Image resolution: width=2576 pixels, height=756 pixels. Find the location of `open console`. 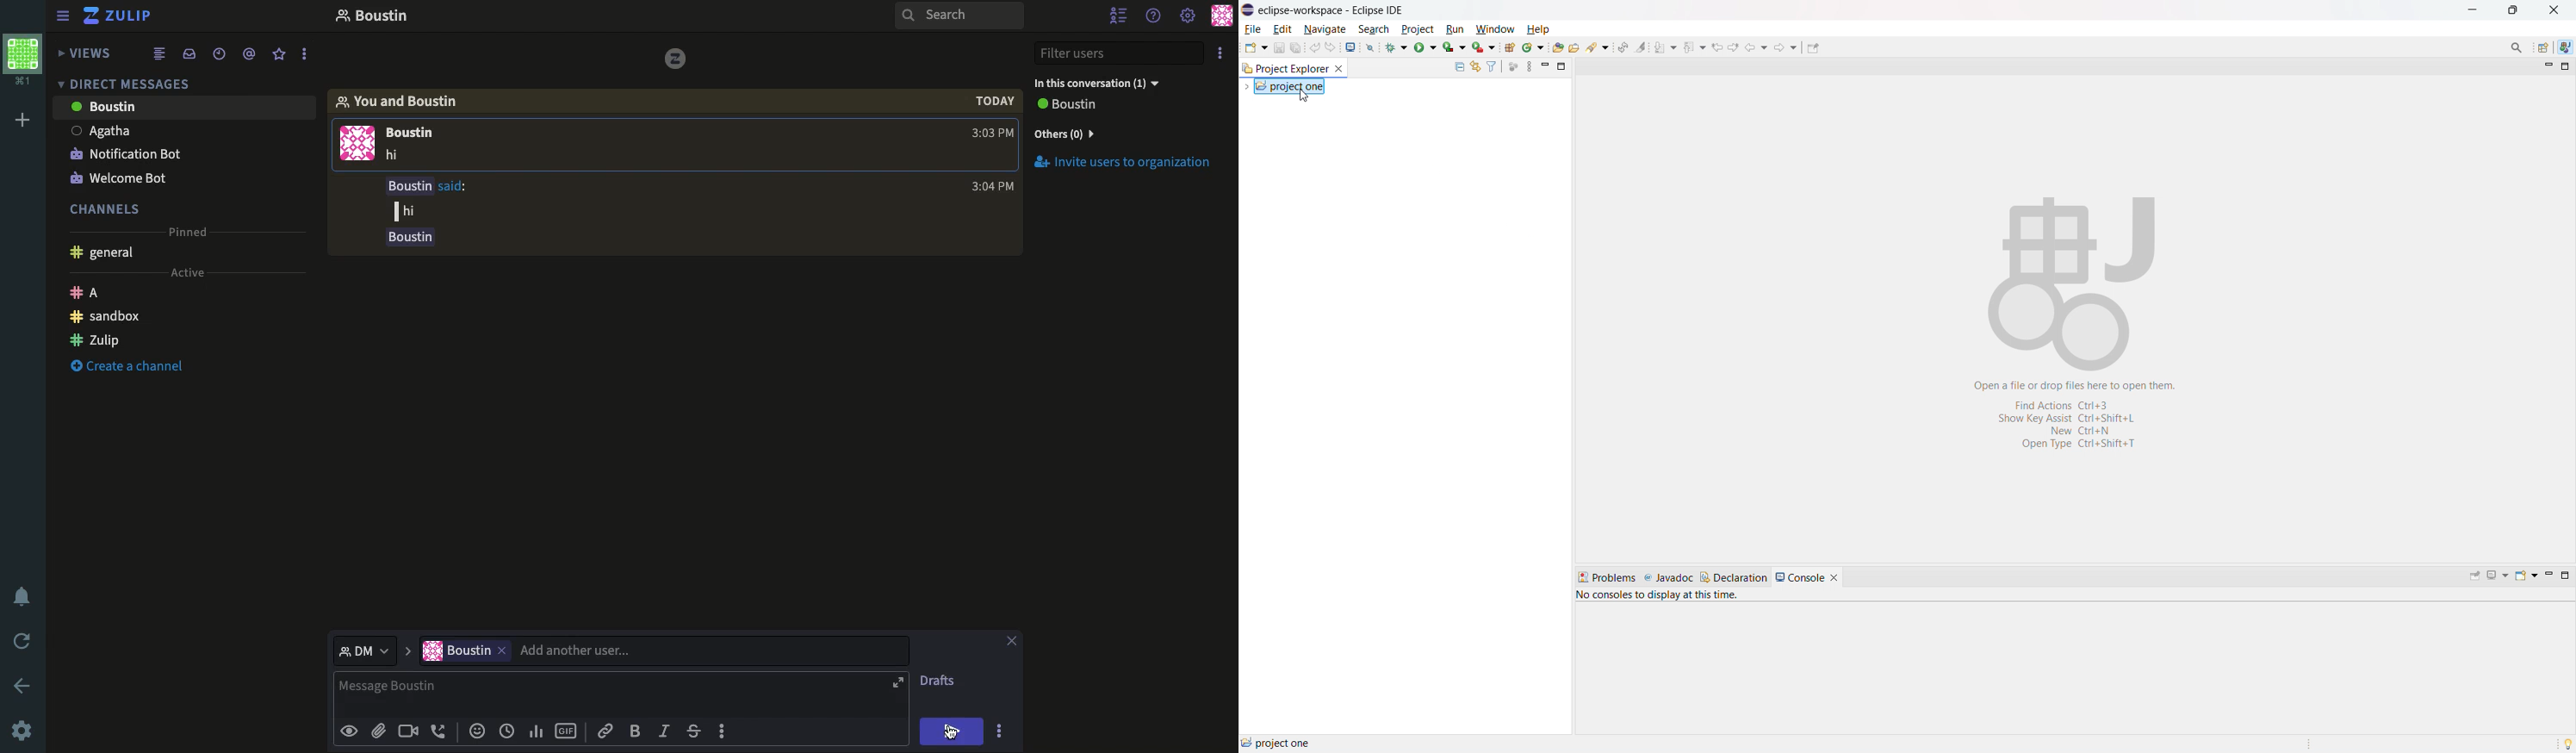

open console is located at coordinates (1351, 47).